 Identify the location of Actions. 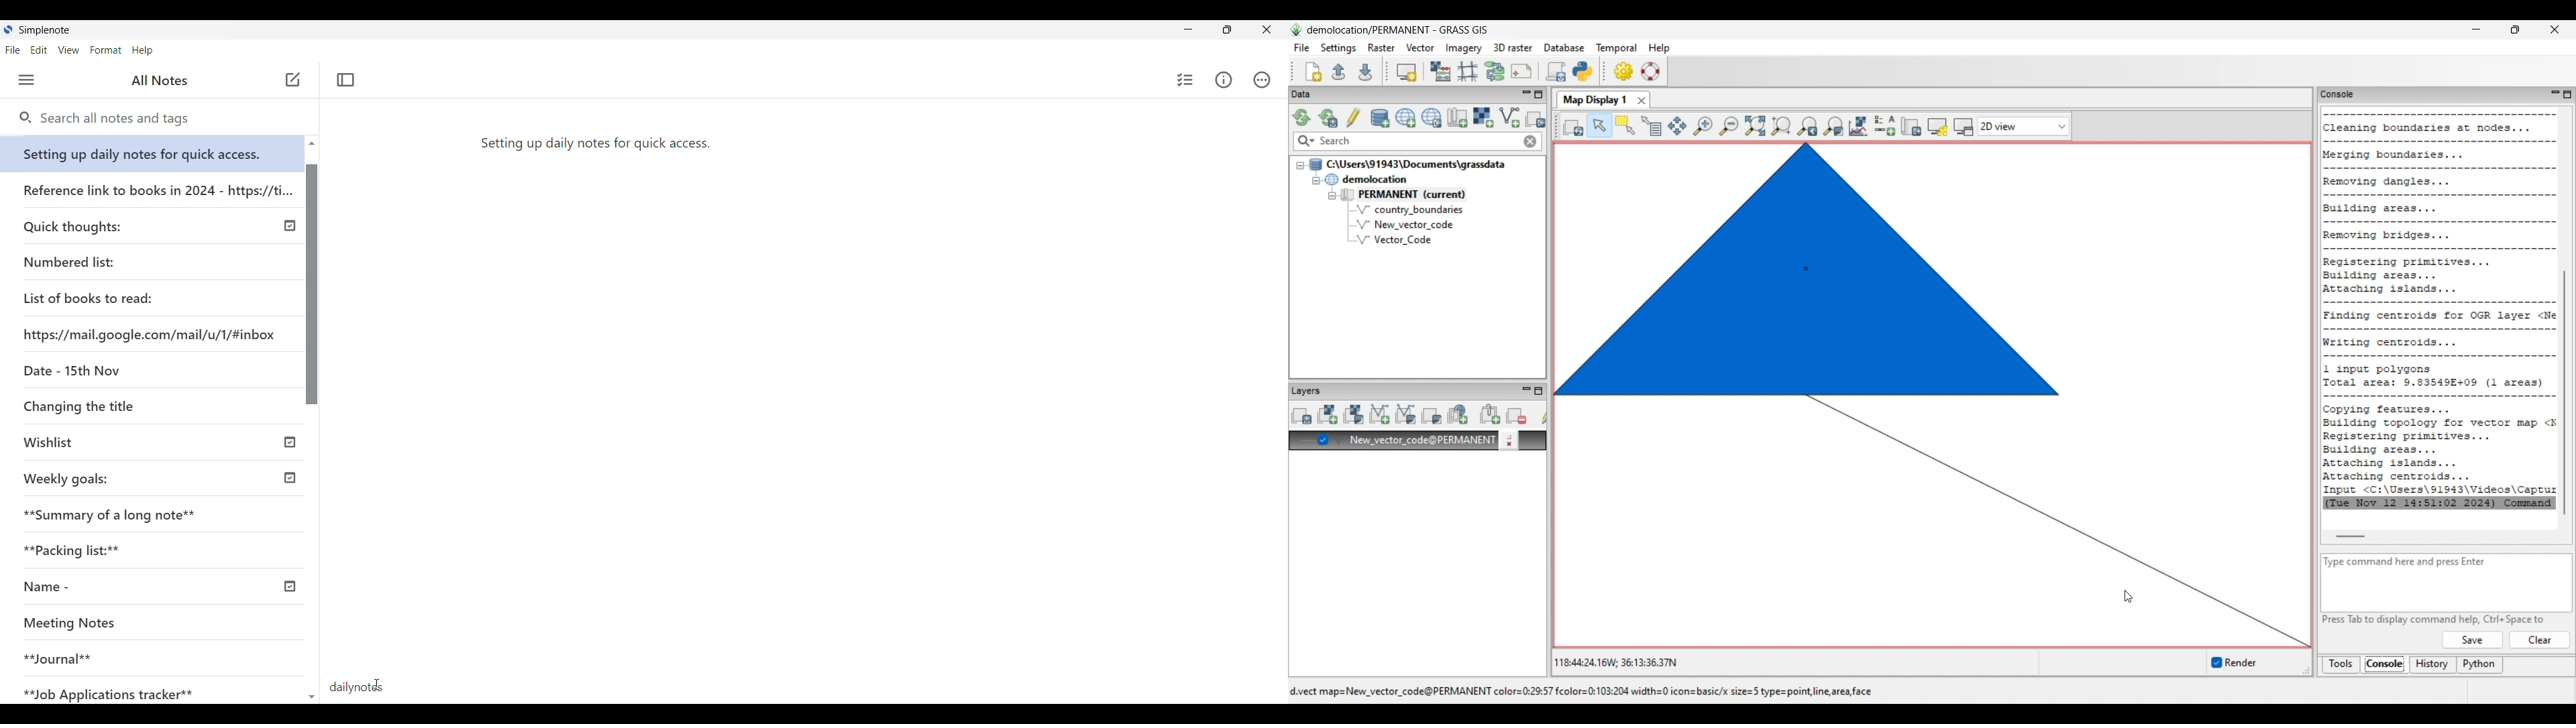
(1262, 79).